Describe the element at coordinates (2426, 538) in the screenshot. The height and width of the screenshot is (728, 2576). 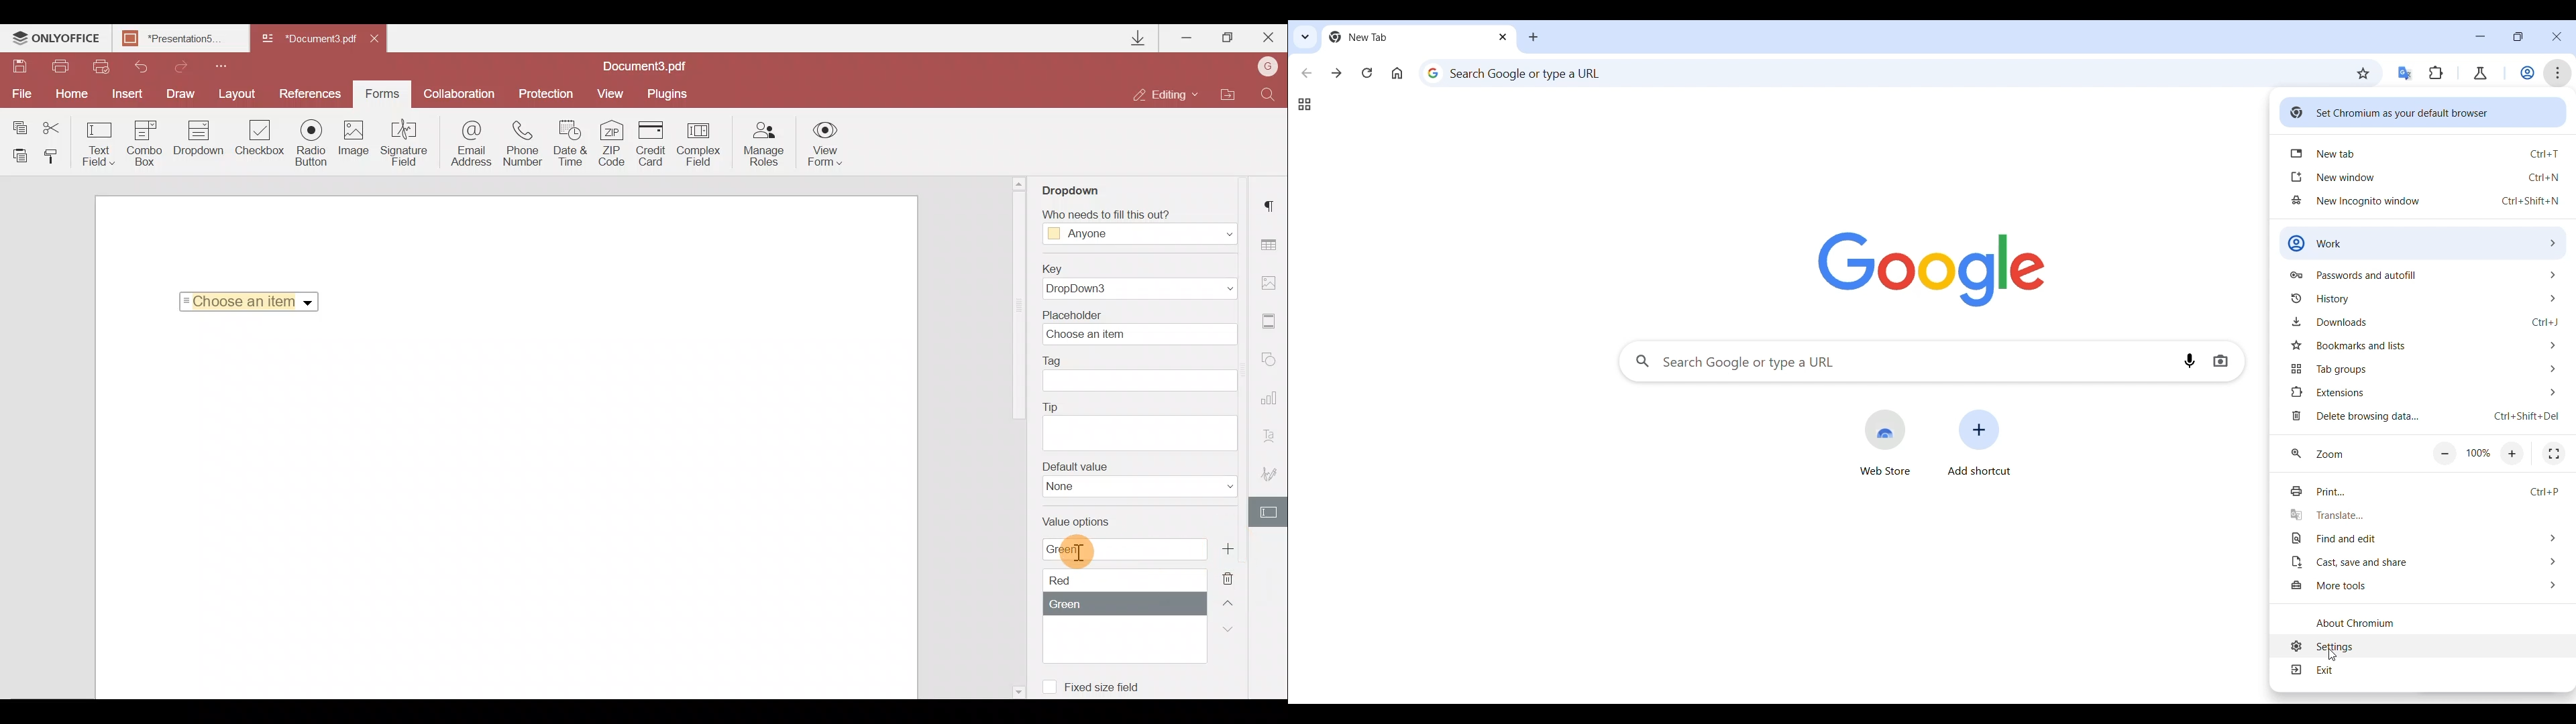
I see `Find and edit options` at that location.